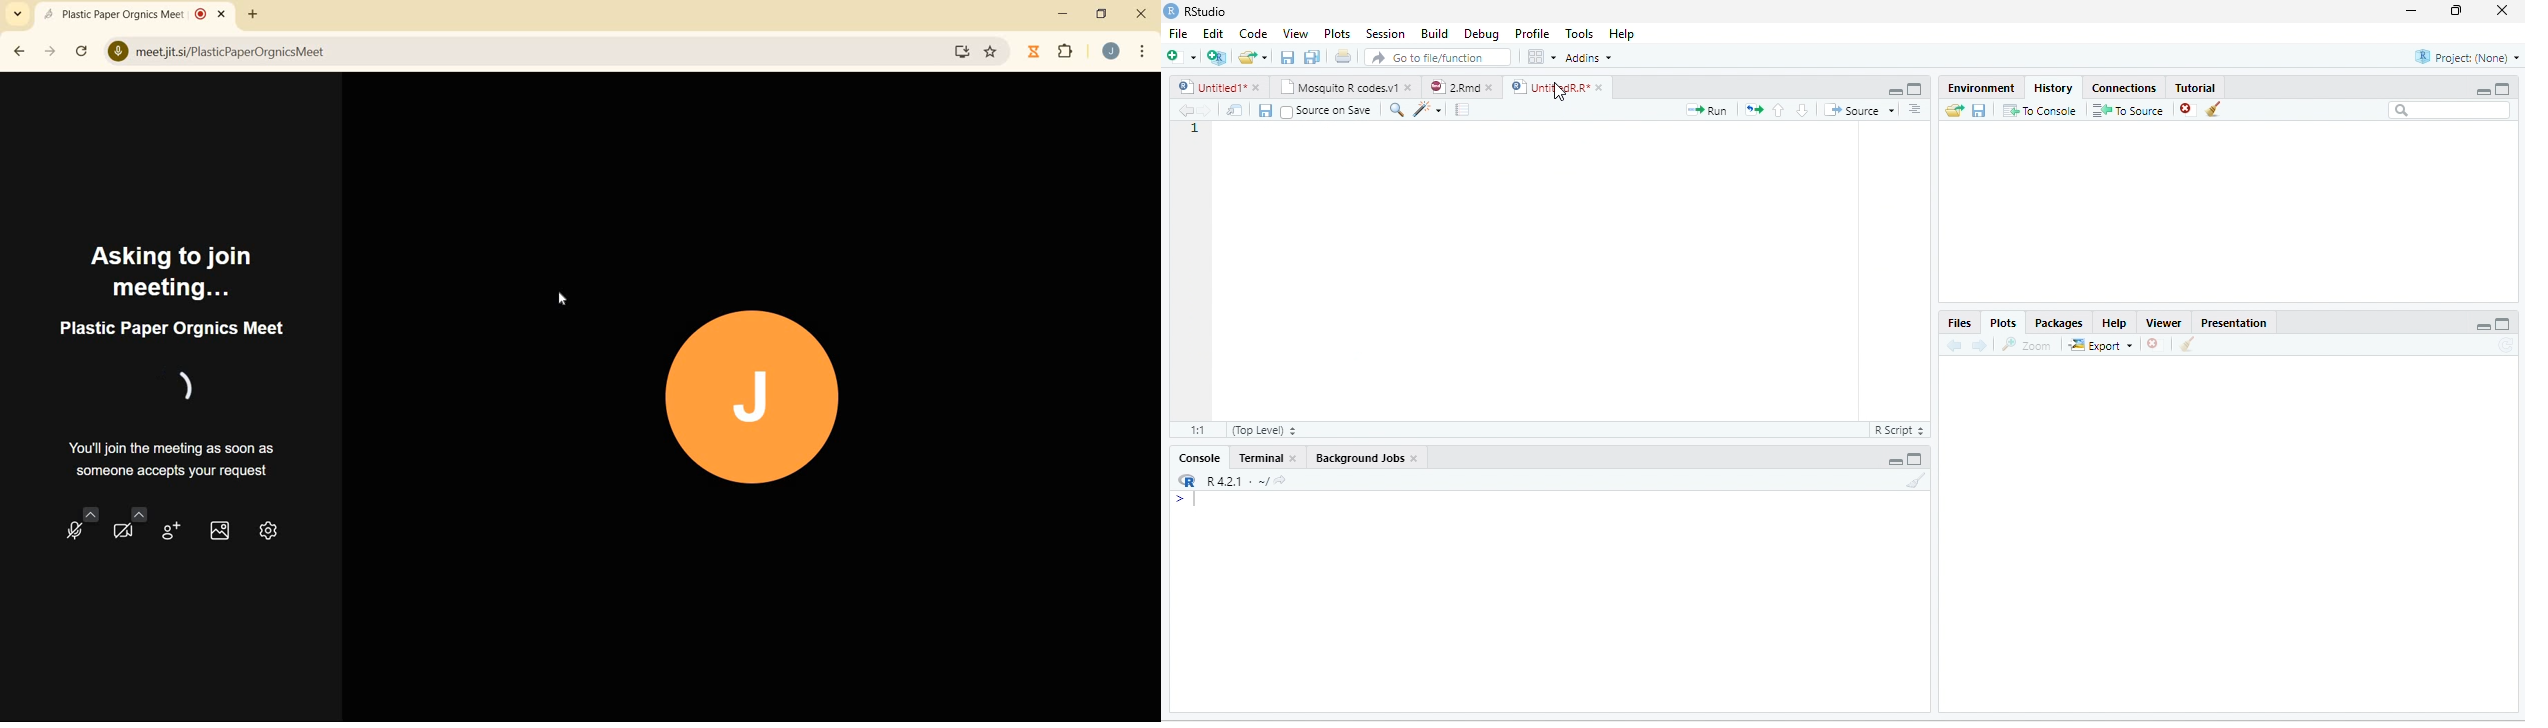  I want to click on select background, so click(220, 528).